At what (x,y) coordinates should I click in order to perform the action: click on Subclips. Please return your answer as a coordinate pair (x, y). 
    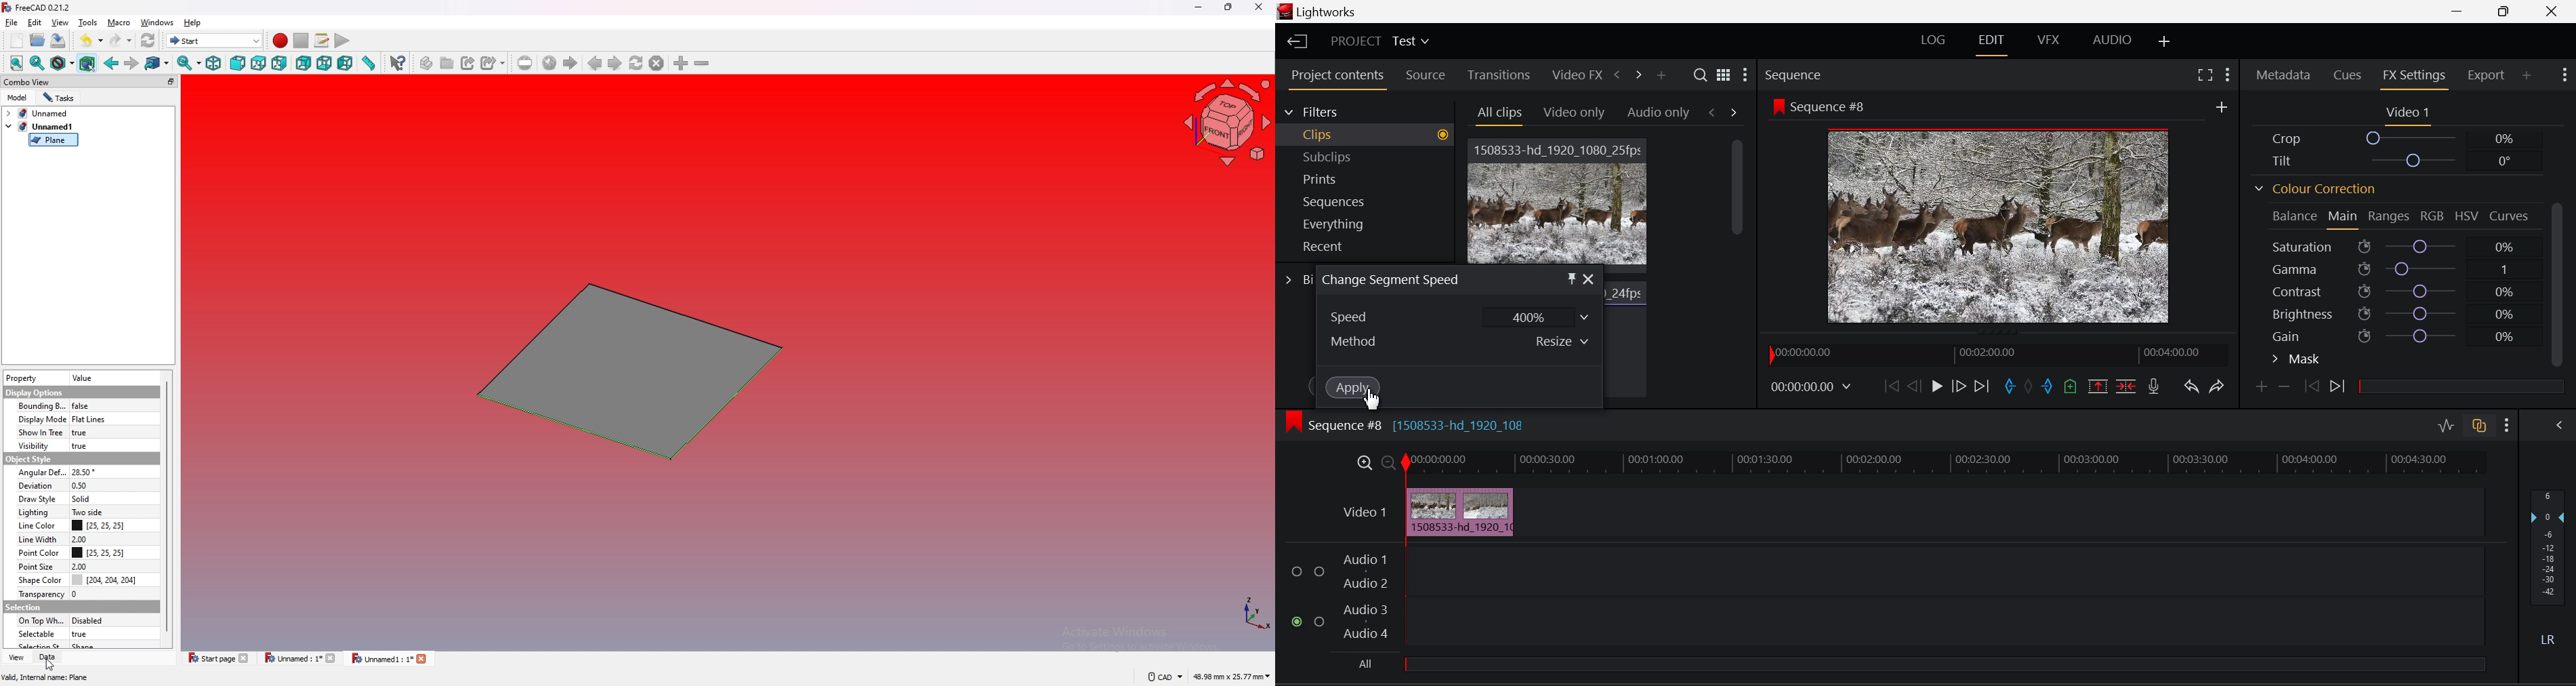
    Looking at the image, I should click on (1373, 157).